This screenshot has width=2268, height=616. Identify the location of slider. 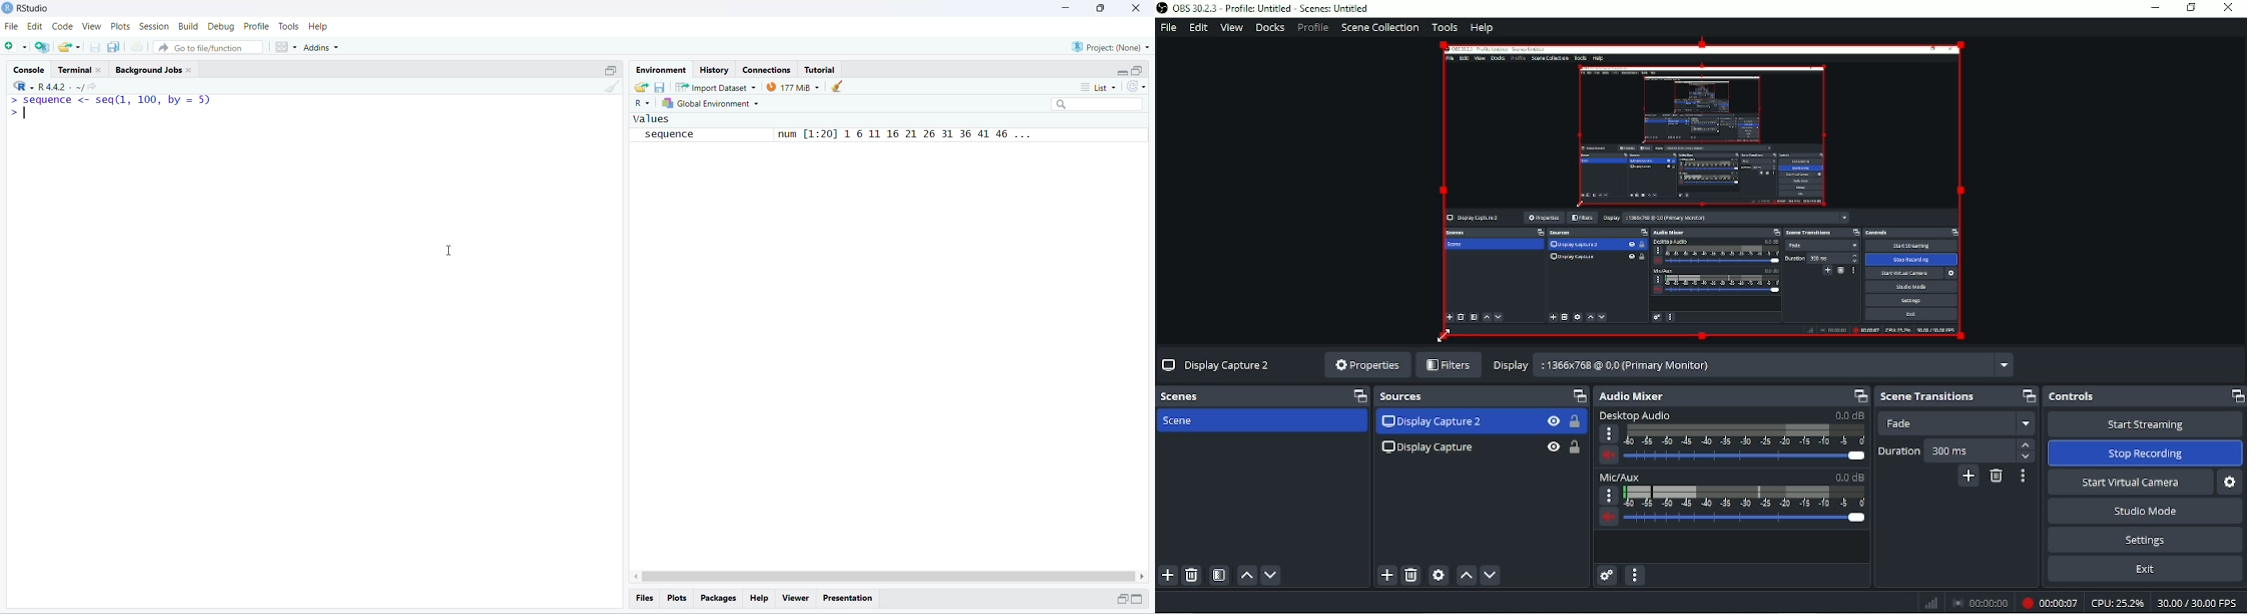
(1744, 457).